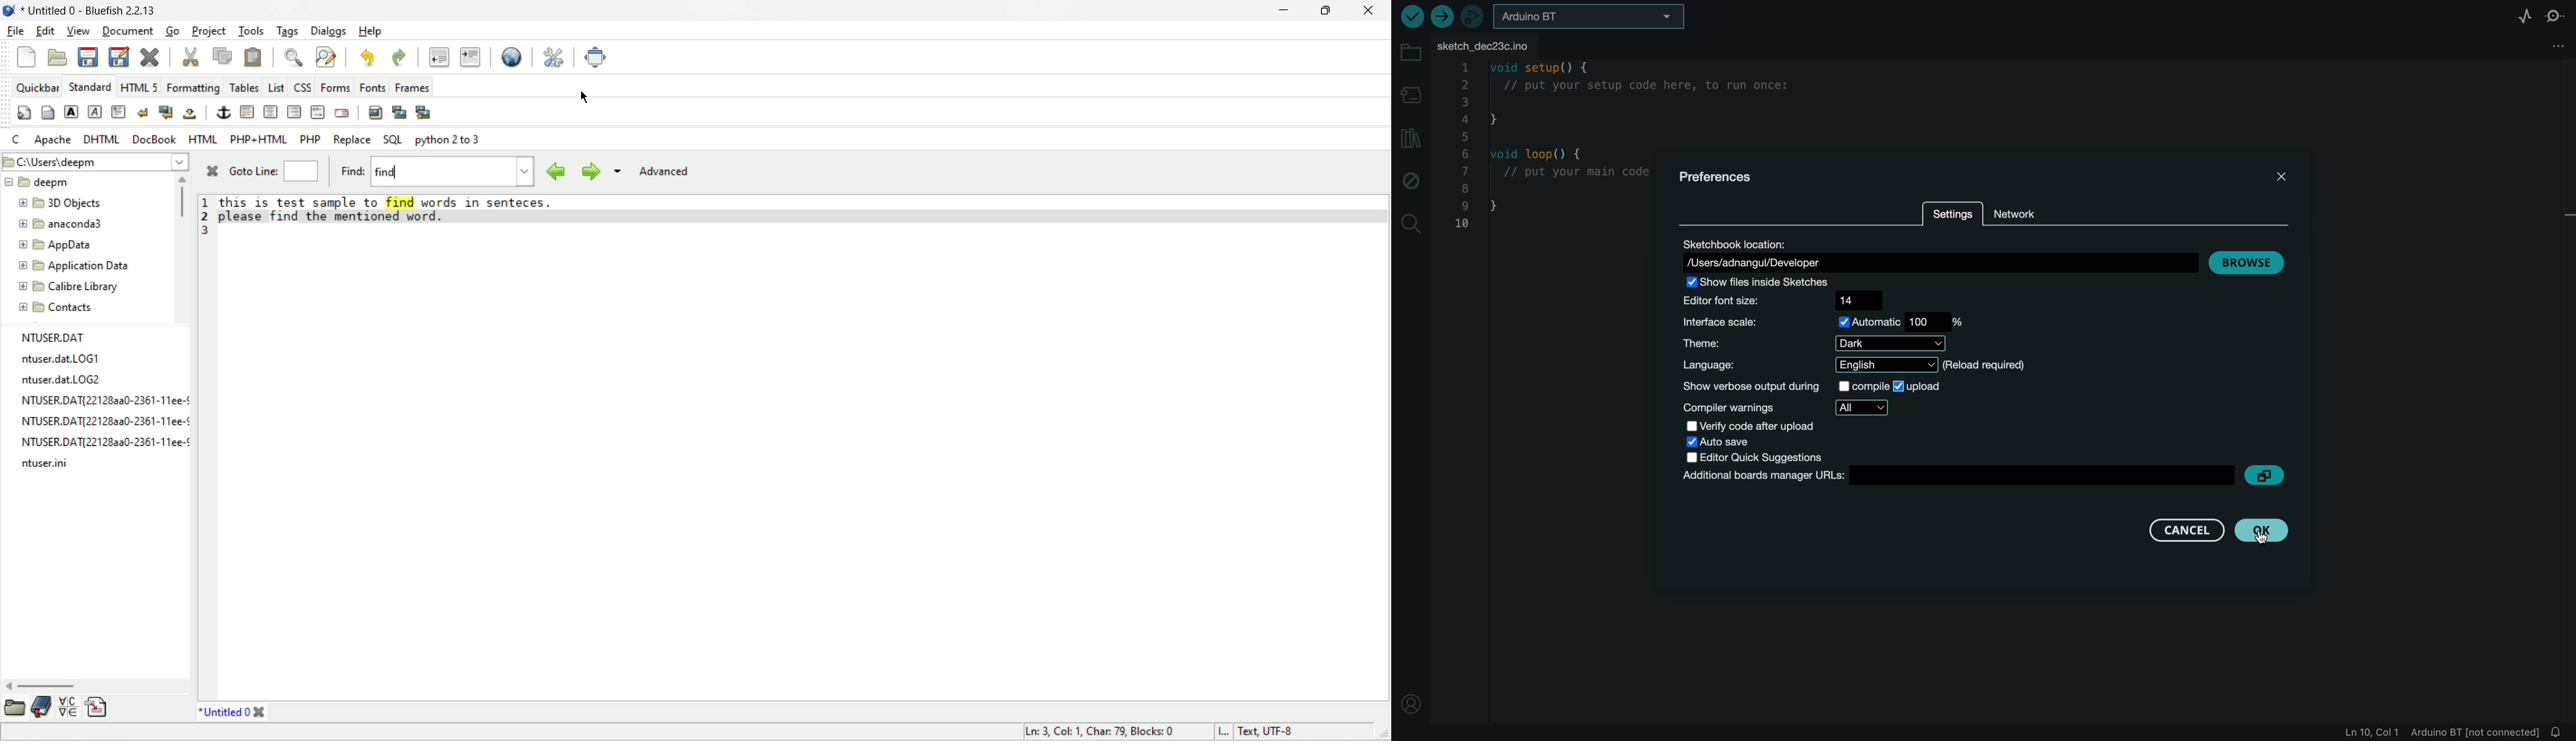 The width and height of the screenshot is (2576, 756). What do you see at coordinates (206, 216) in the screenshot?
I see `line number` at bounding box center [206, 216].